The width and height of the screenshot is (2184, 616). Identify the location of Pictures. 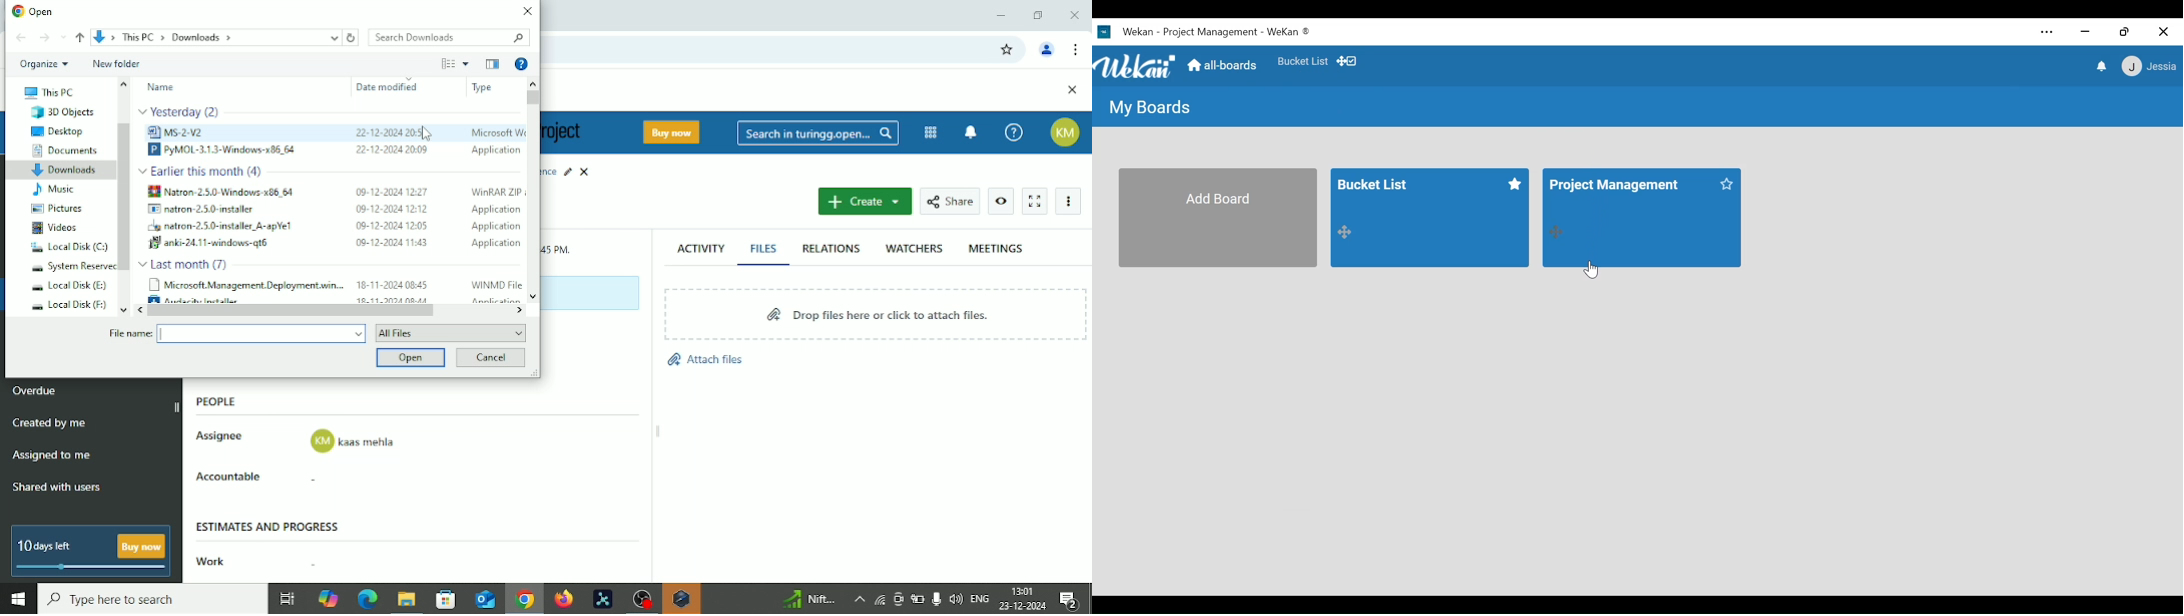
(59, 208).